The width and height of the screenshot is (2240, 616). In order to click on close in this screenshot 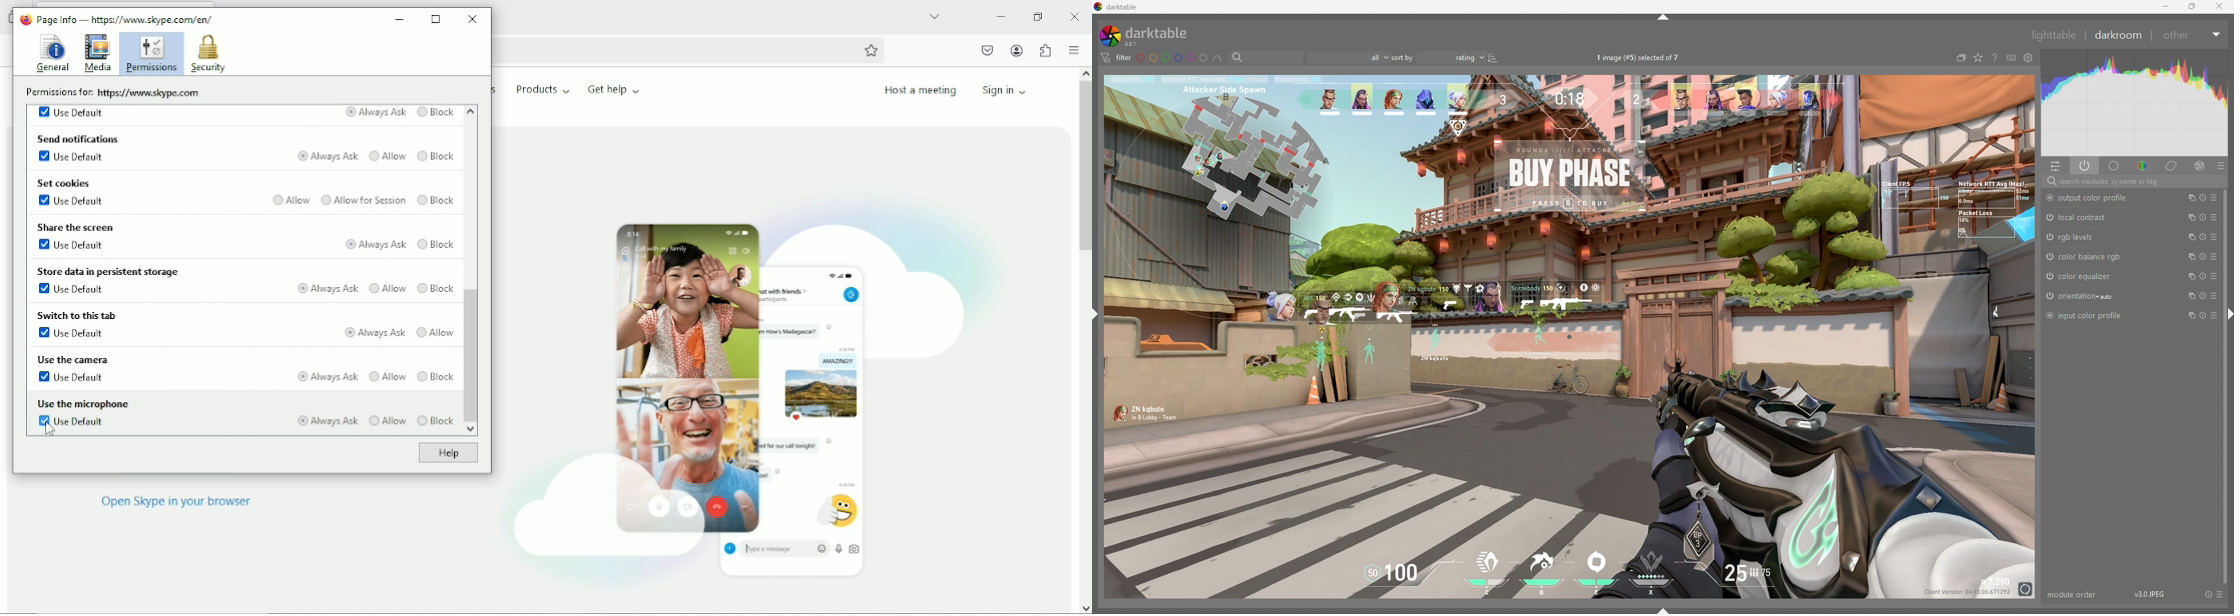, I will do `click(1075, 16)`.